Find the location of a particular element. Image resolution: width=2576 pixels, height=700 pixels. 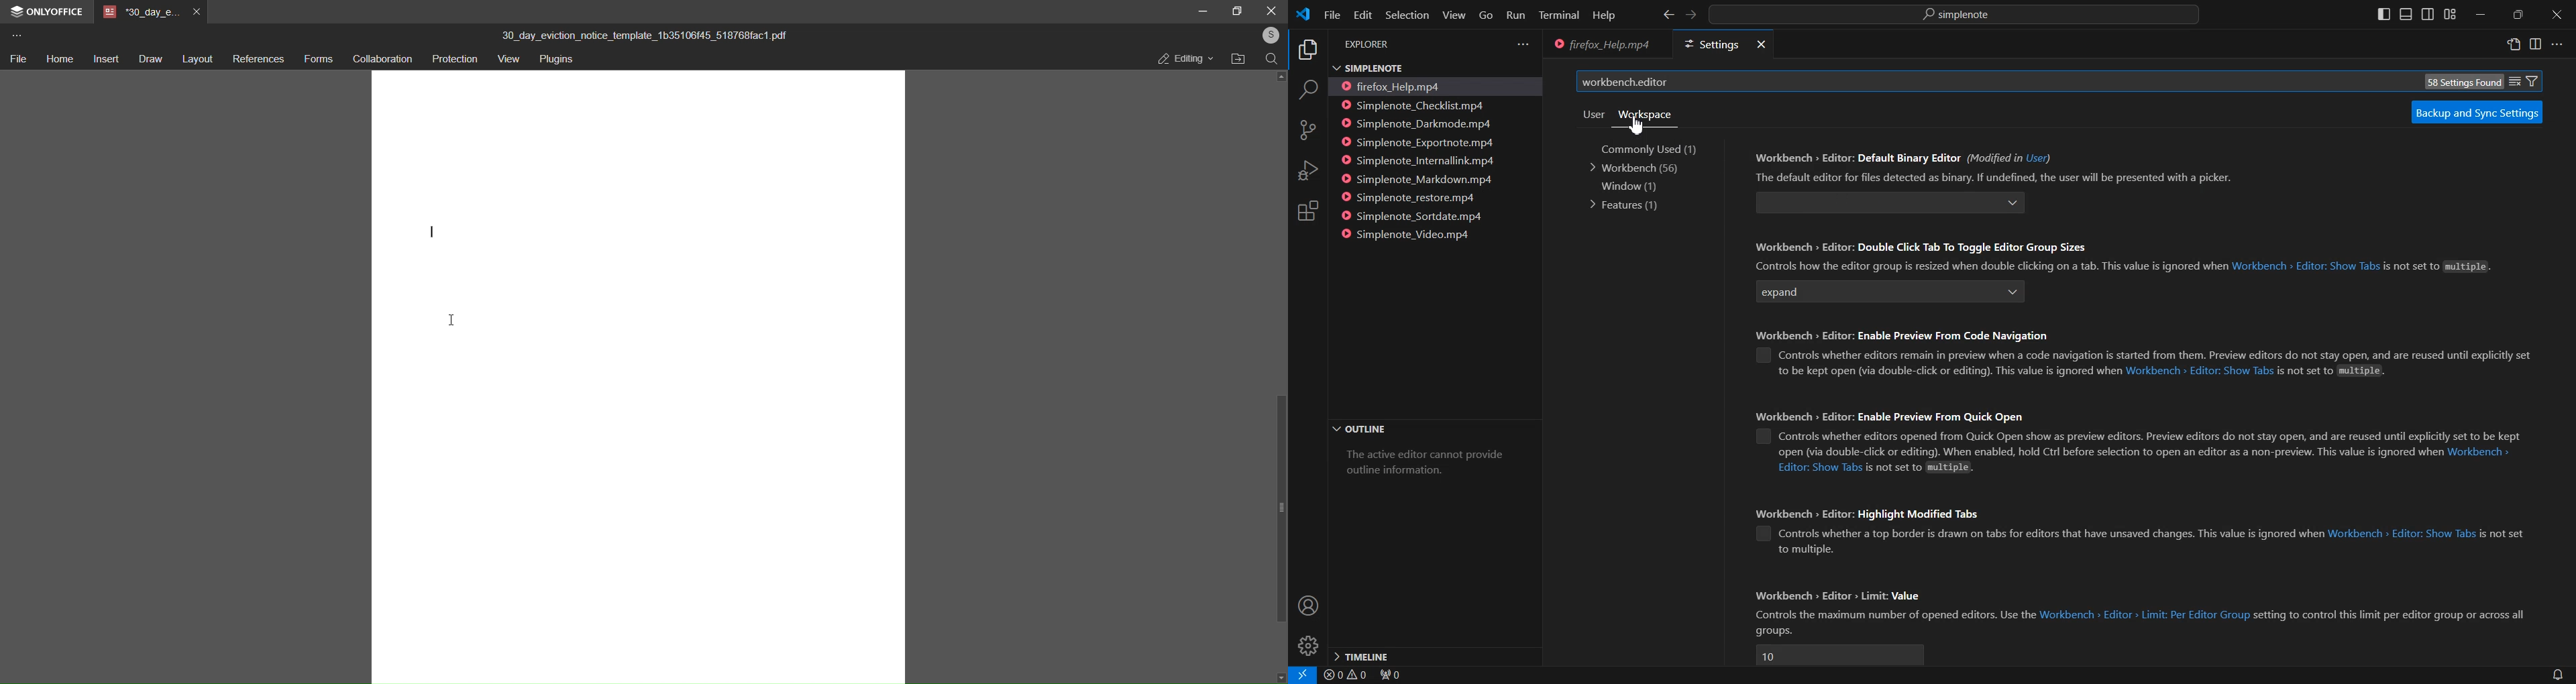

The default editor for files detected as binary. If undefined, the user will be presented with a picker. is located at coordinates (1992, 177).